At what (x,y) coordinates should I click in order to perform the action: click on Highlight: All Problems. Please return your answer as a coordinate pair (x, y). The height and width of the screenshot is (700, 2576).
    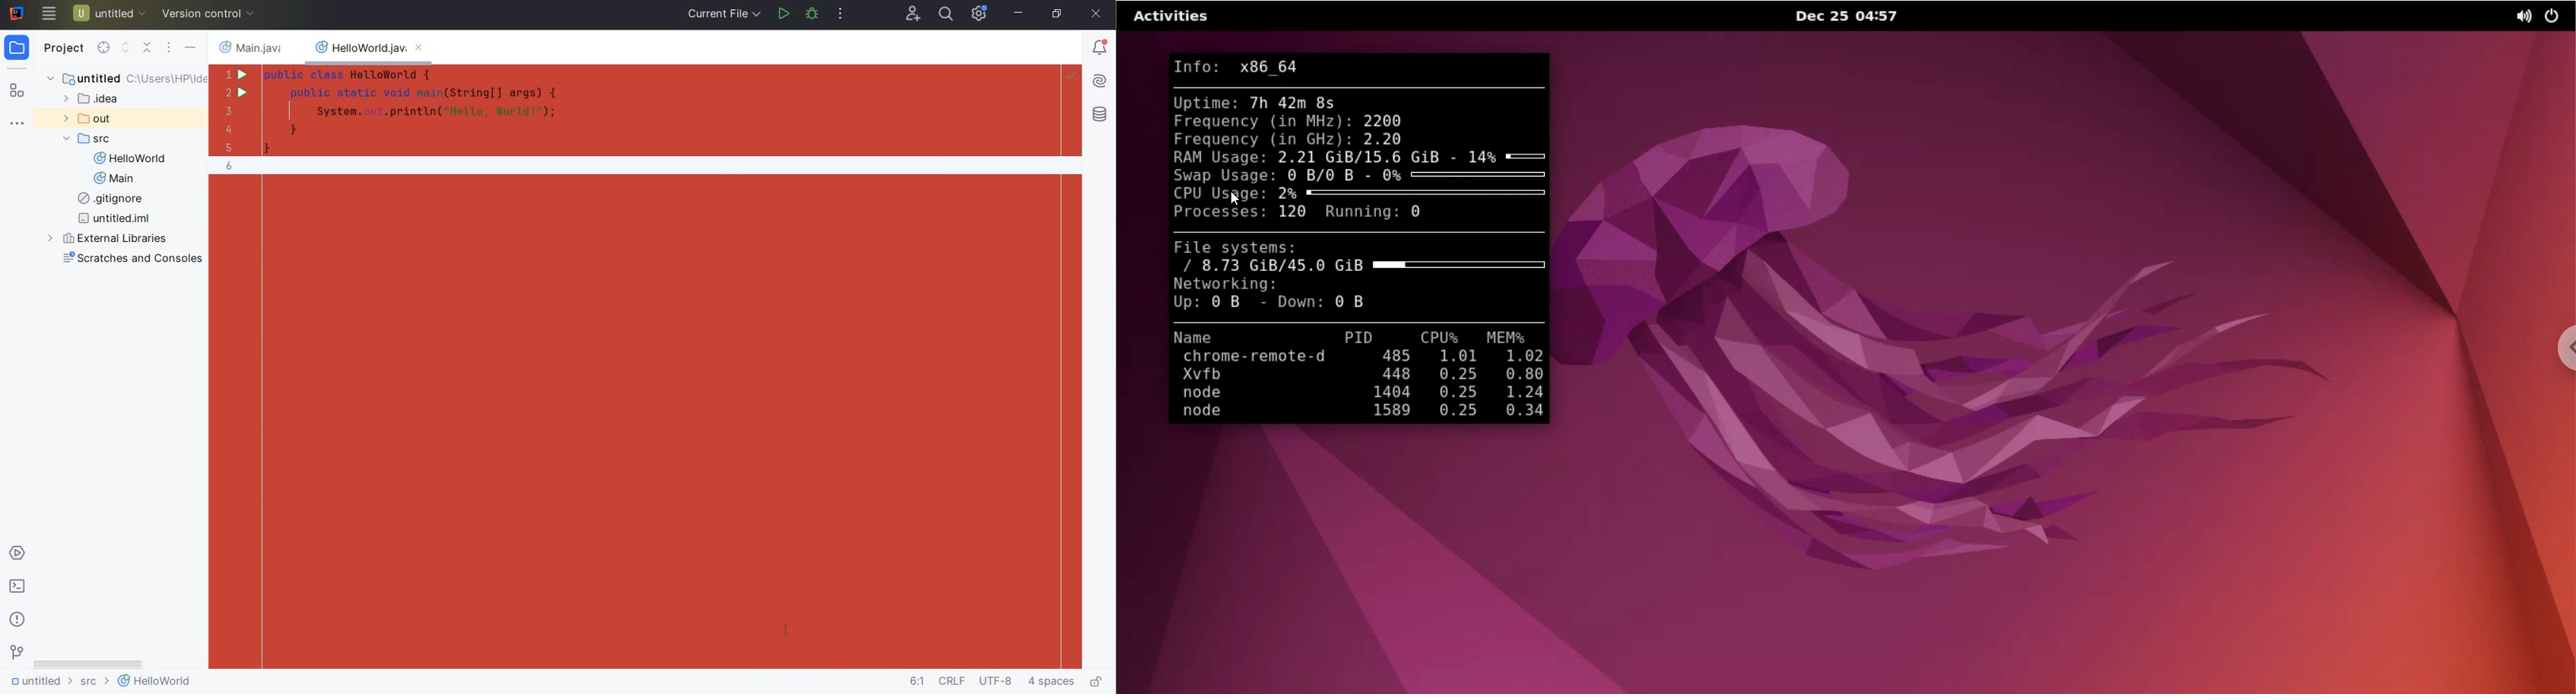
    Looking at the image, I should click on (1072, 78).